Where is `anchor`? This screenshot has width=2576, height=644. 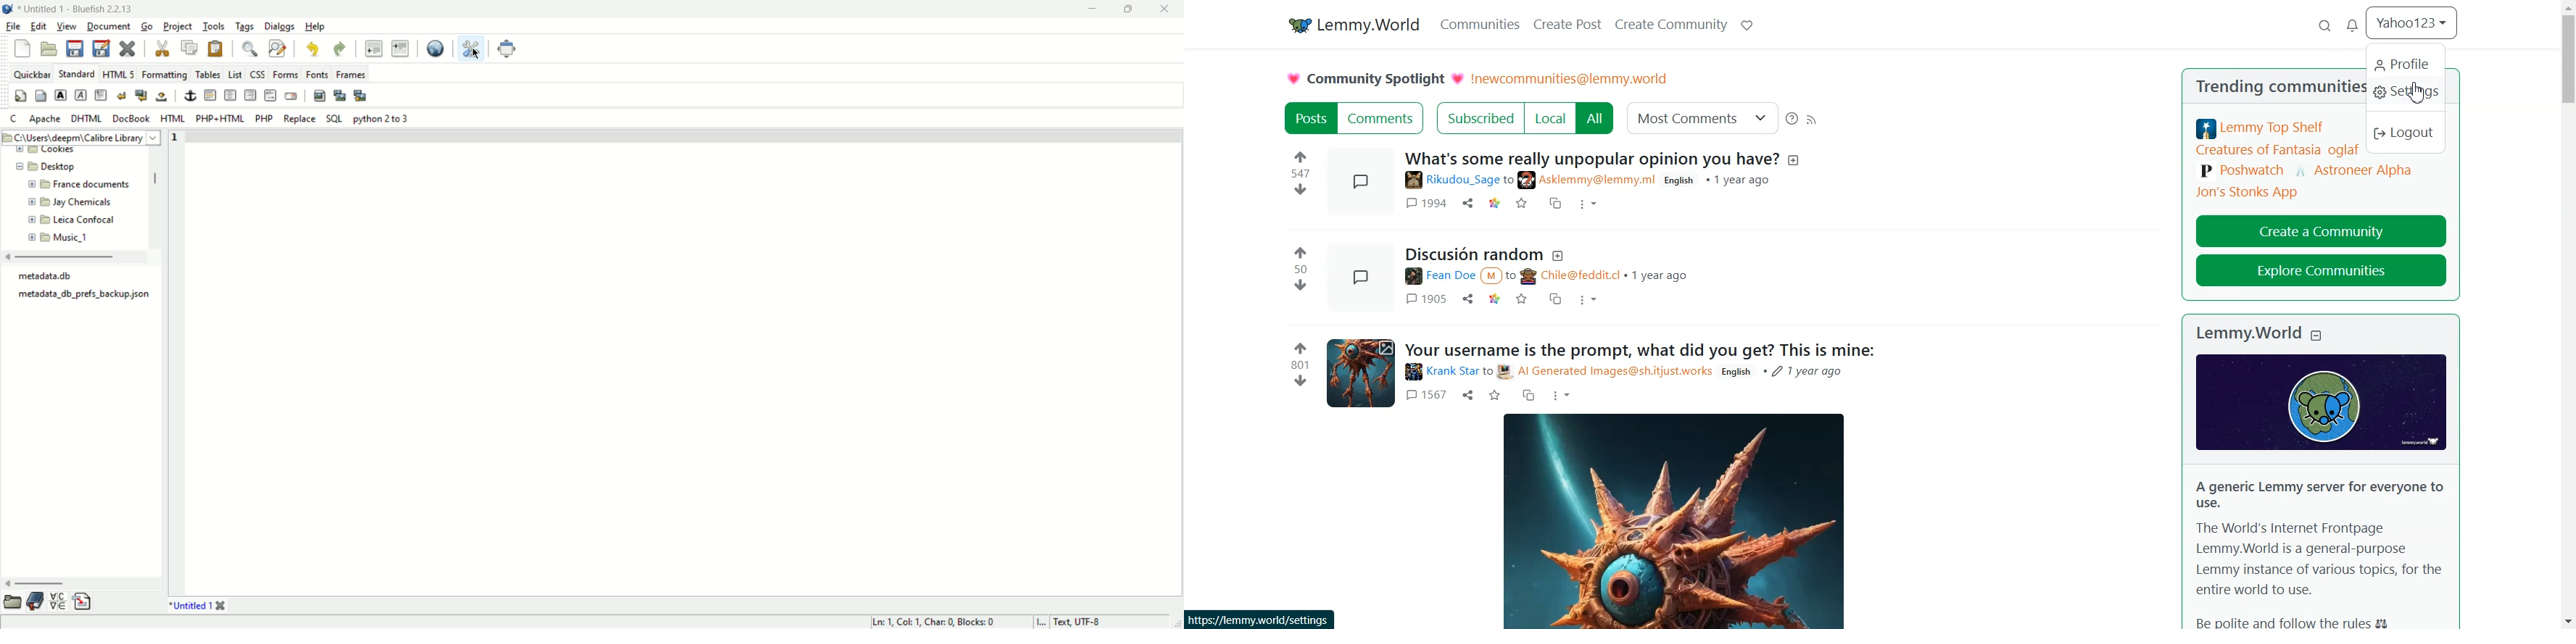 anchor is located at coordinates (190, 96).